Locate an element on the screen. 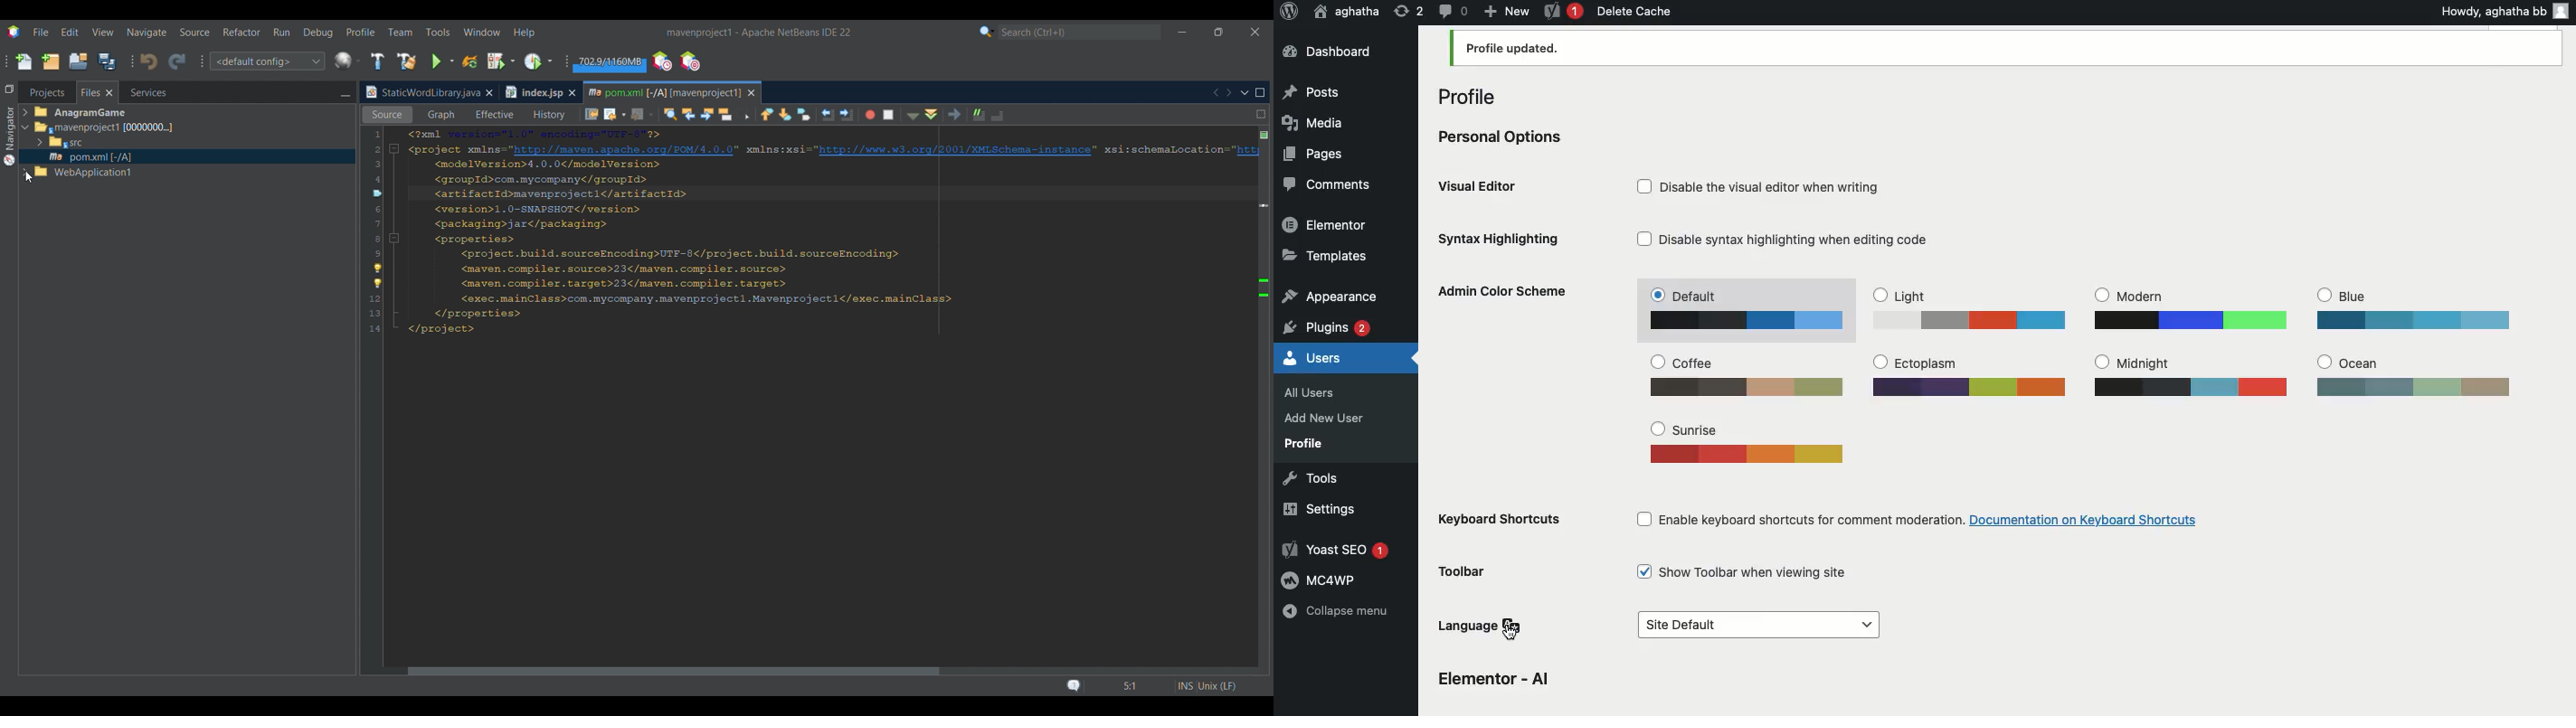  Selected tab highlighted is located at coordinates (246, 127).